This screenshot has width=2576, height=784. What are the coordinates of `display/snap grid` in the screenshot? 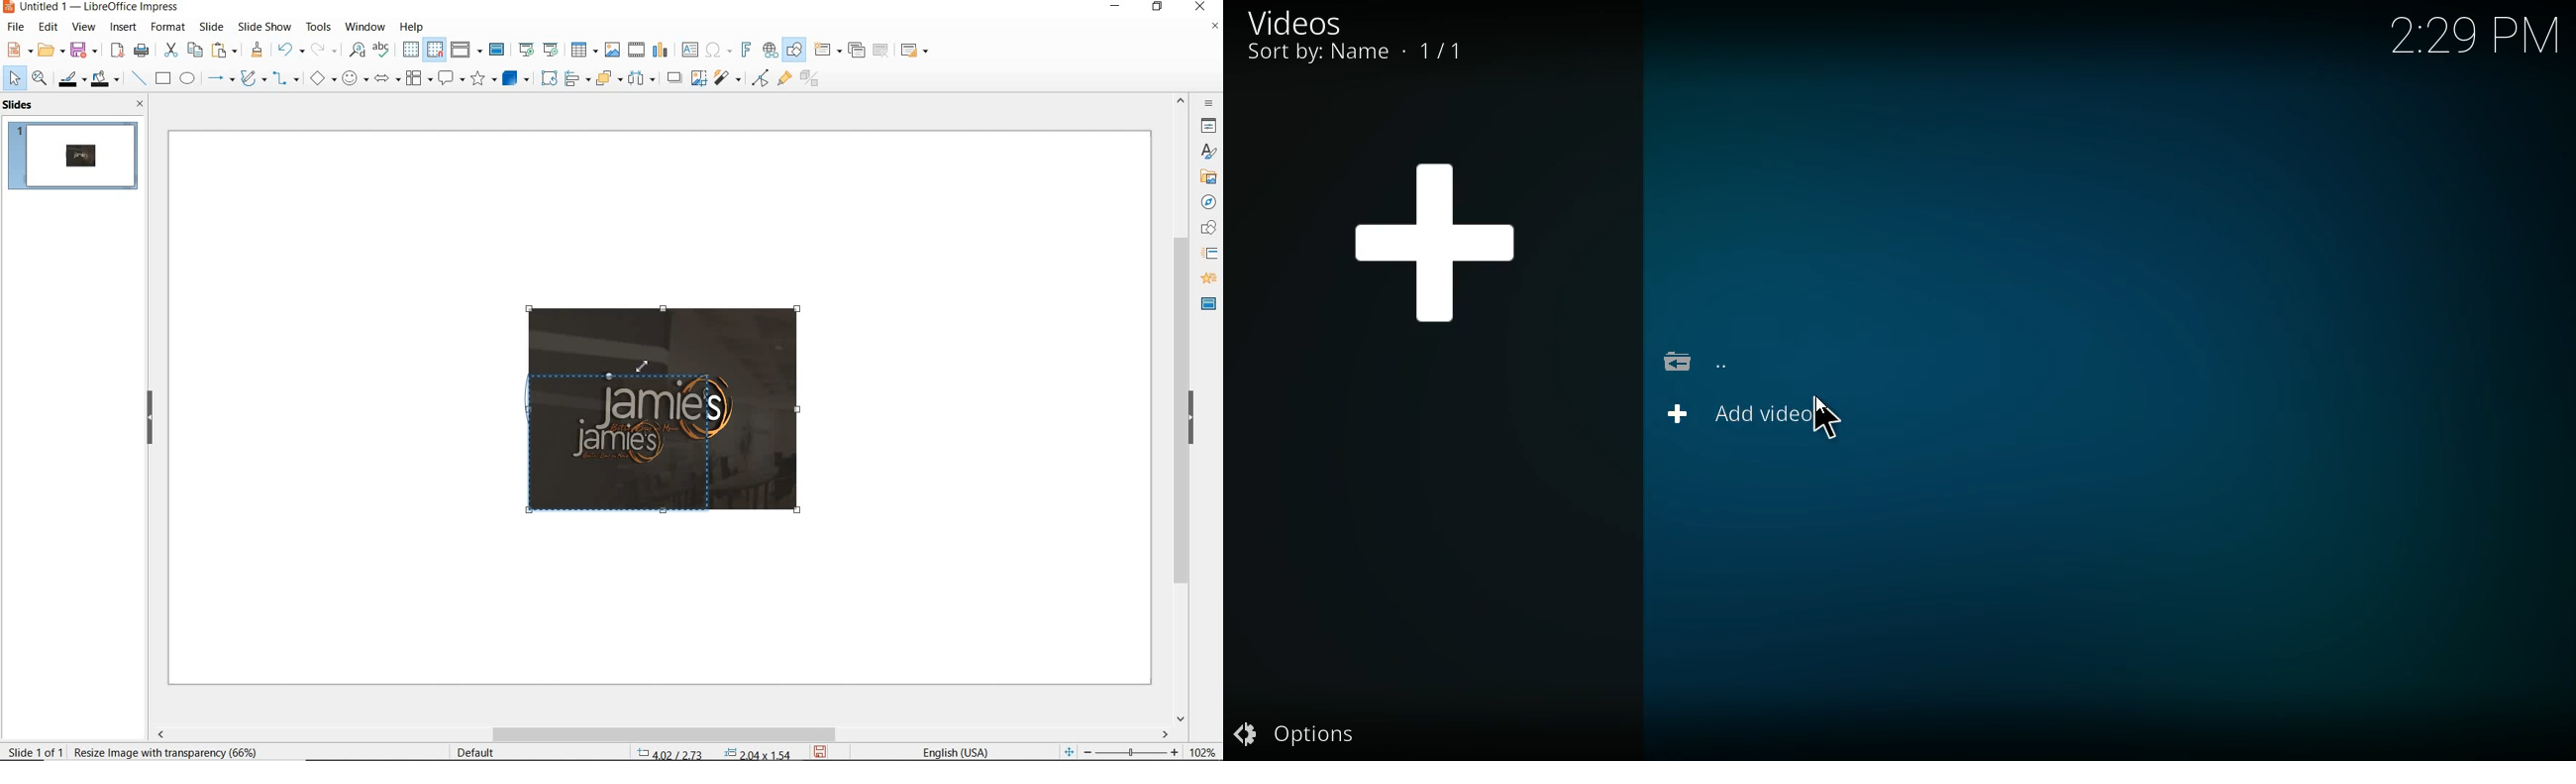 It's located at (422, 50).